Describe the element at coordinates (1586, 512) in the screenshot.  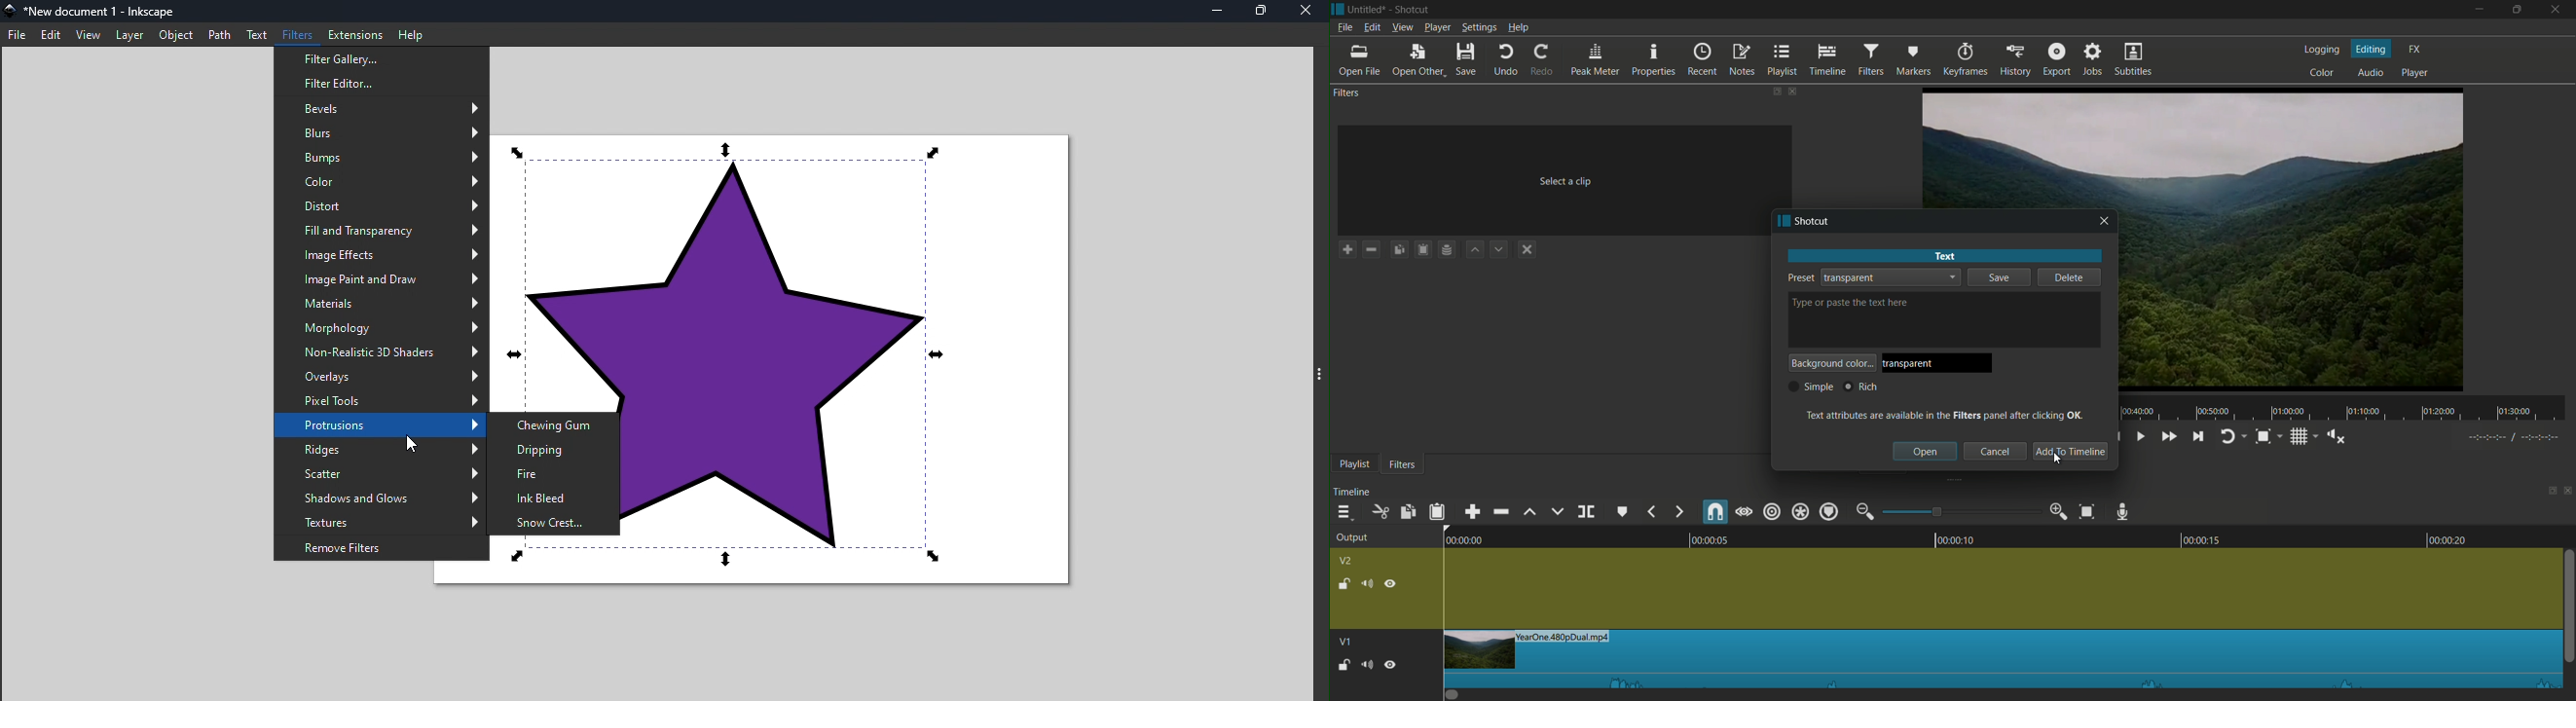
I see `split at playhead` at that location.